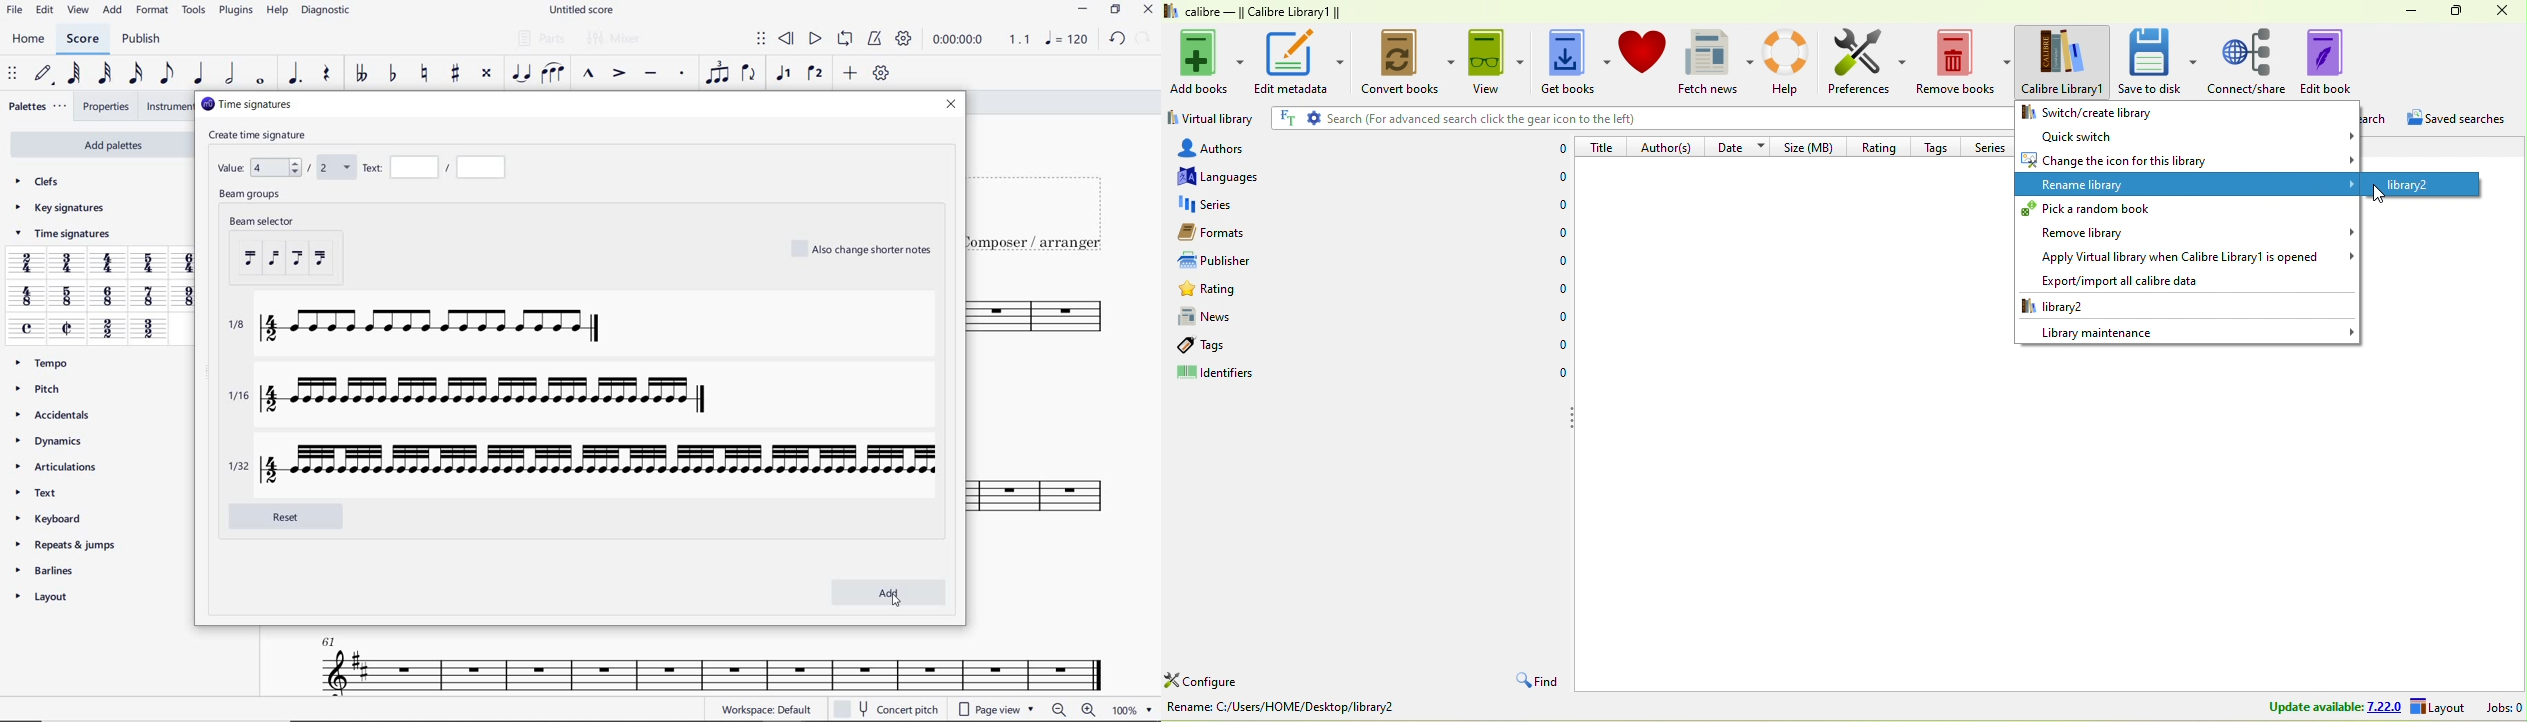 The height and width of the screenshot is (728, 2548). What do you see at coordinates (994, 709) in the screenshot?
I see `page view` at bounding box center [994, 709].